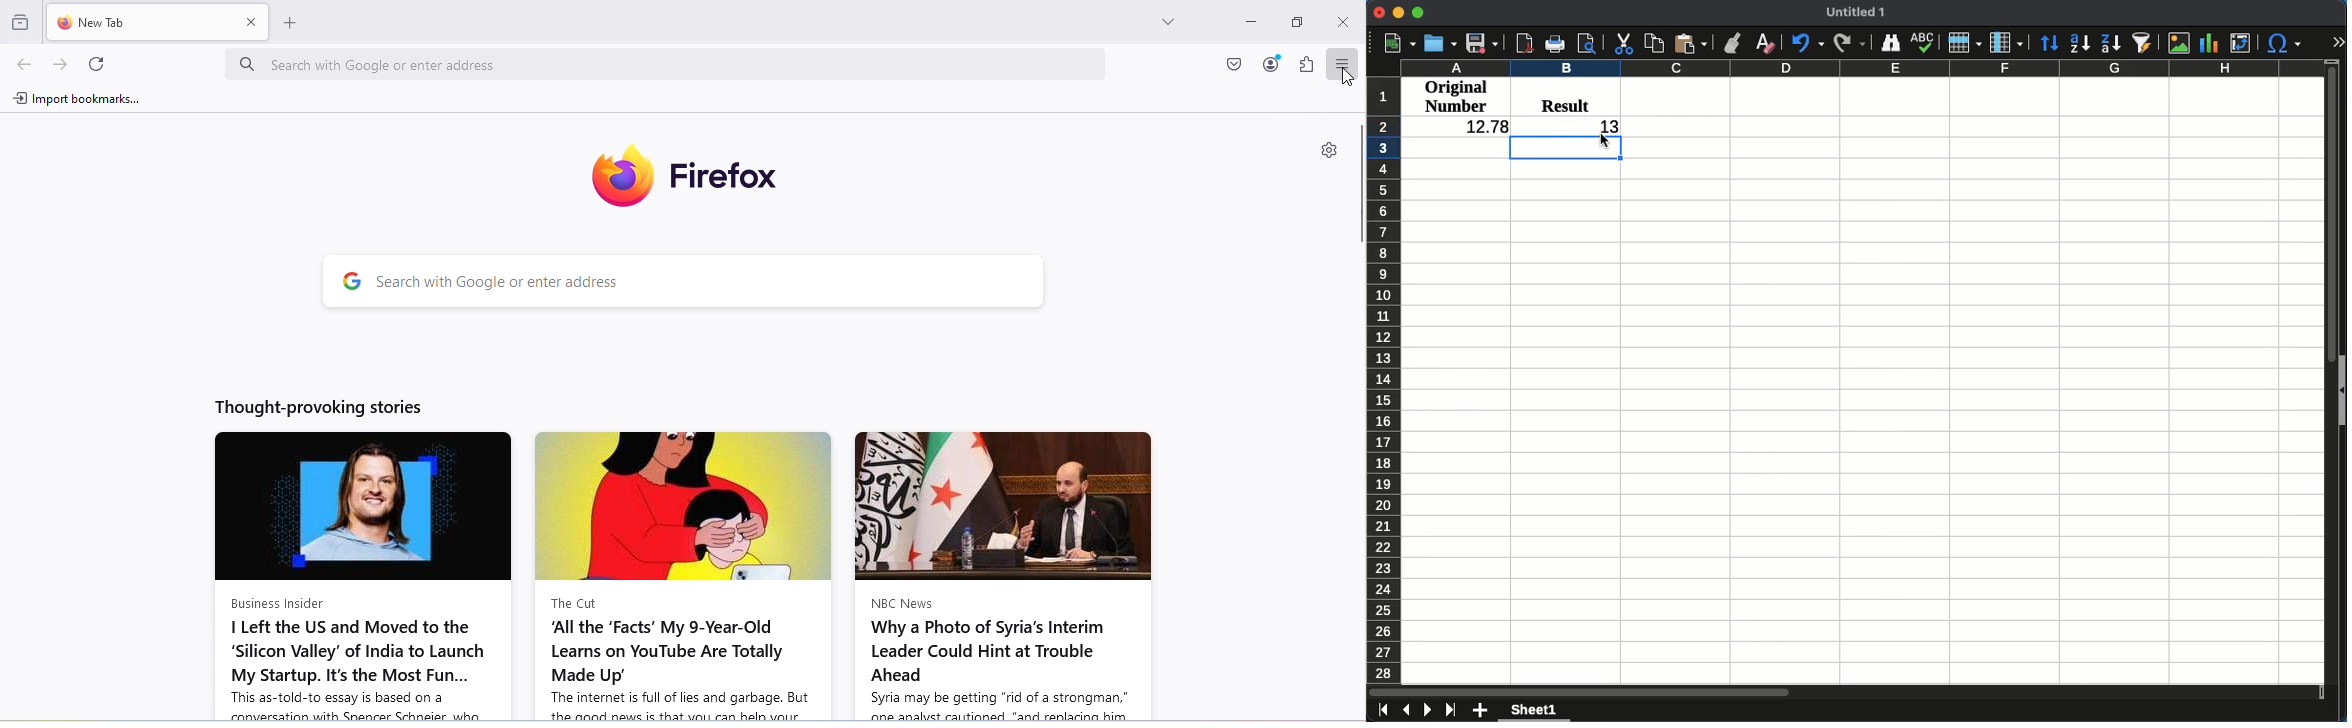 The height and width of the screenshot is (728, 2352). Describe the element at coordinates (1525, 42) in the screenshot. I see `pdf view` at that location.